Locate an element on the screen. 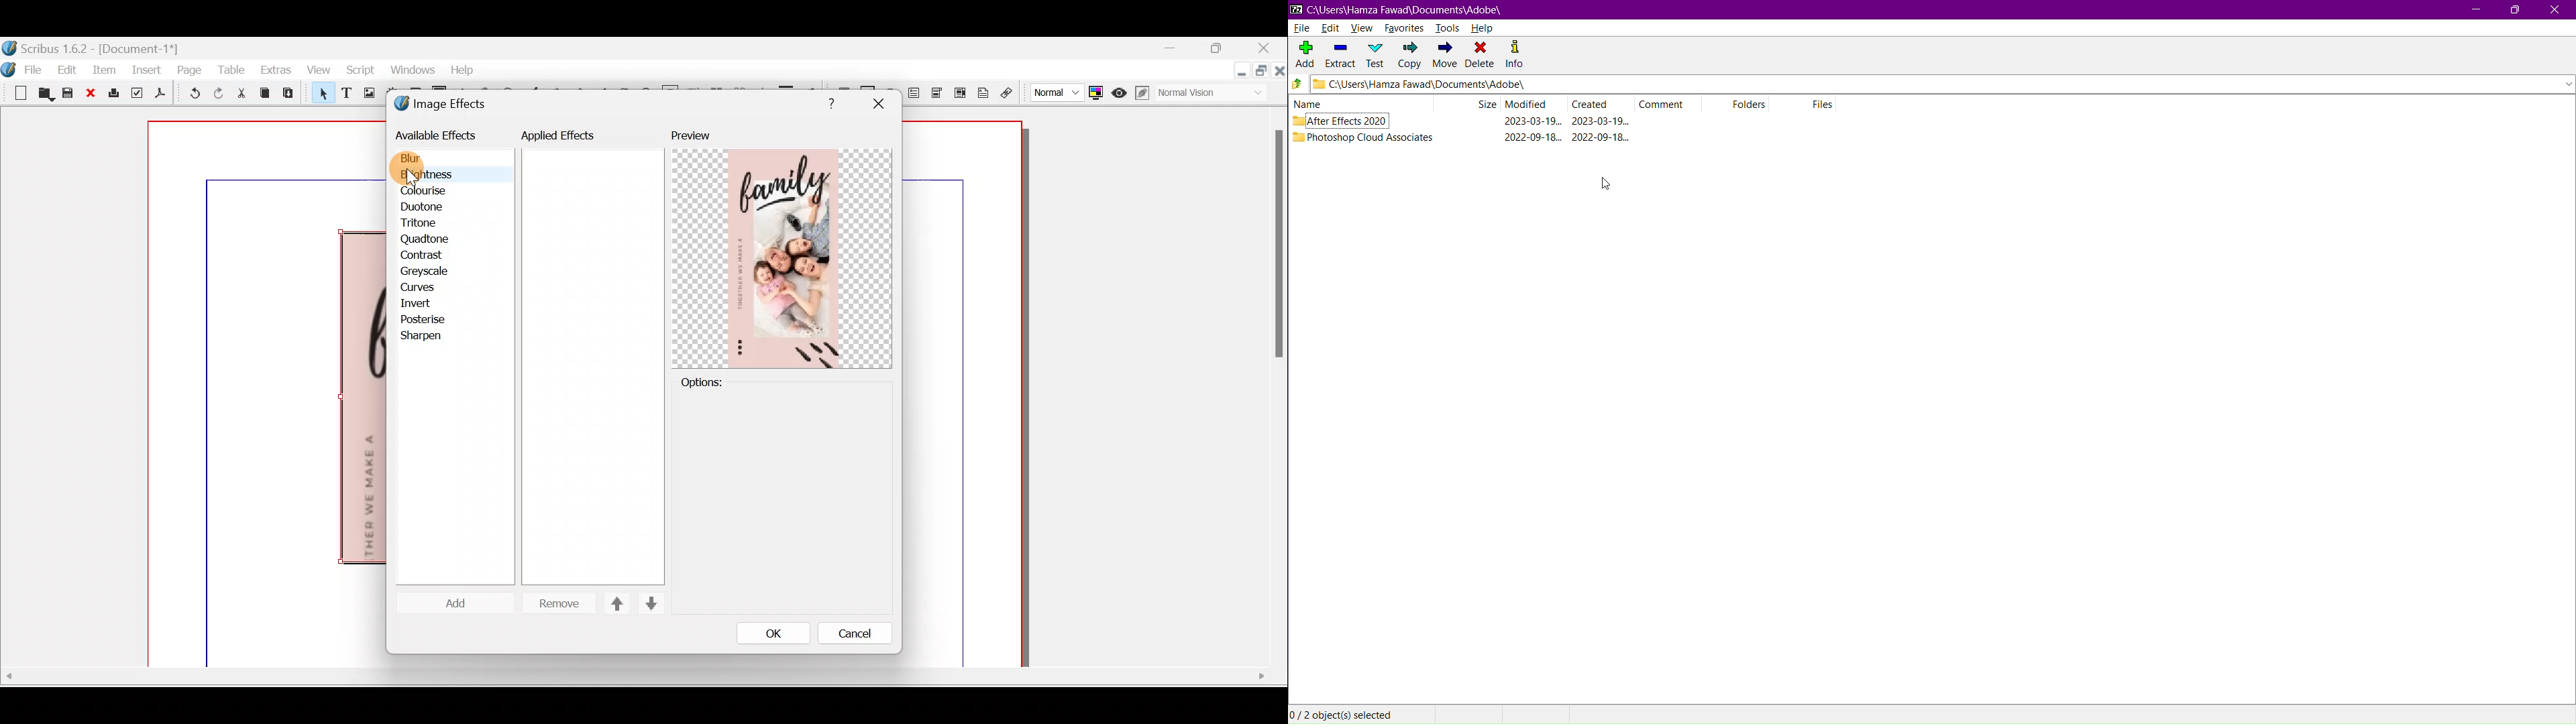 Image resolution: width=2576 pixels, height=728 pixels. Help is located at coordinates (462, 68).